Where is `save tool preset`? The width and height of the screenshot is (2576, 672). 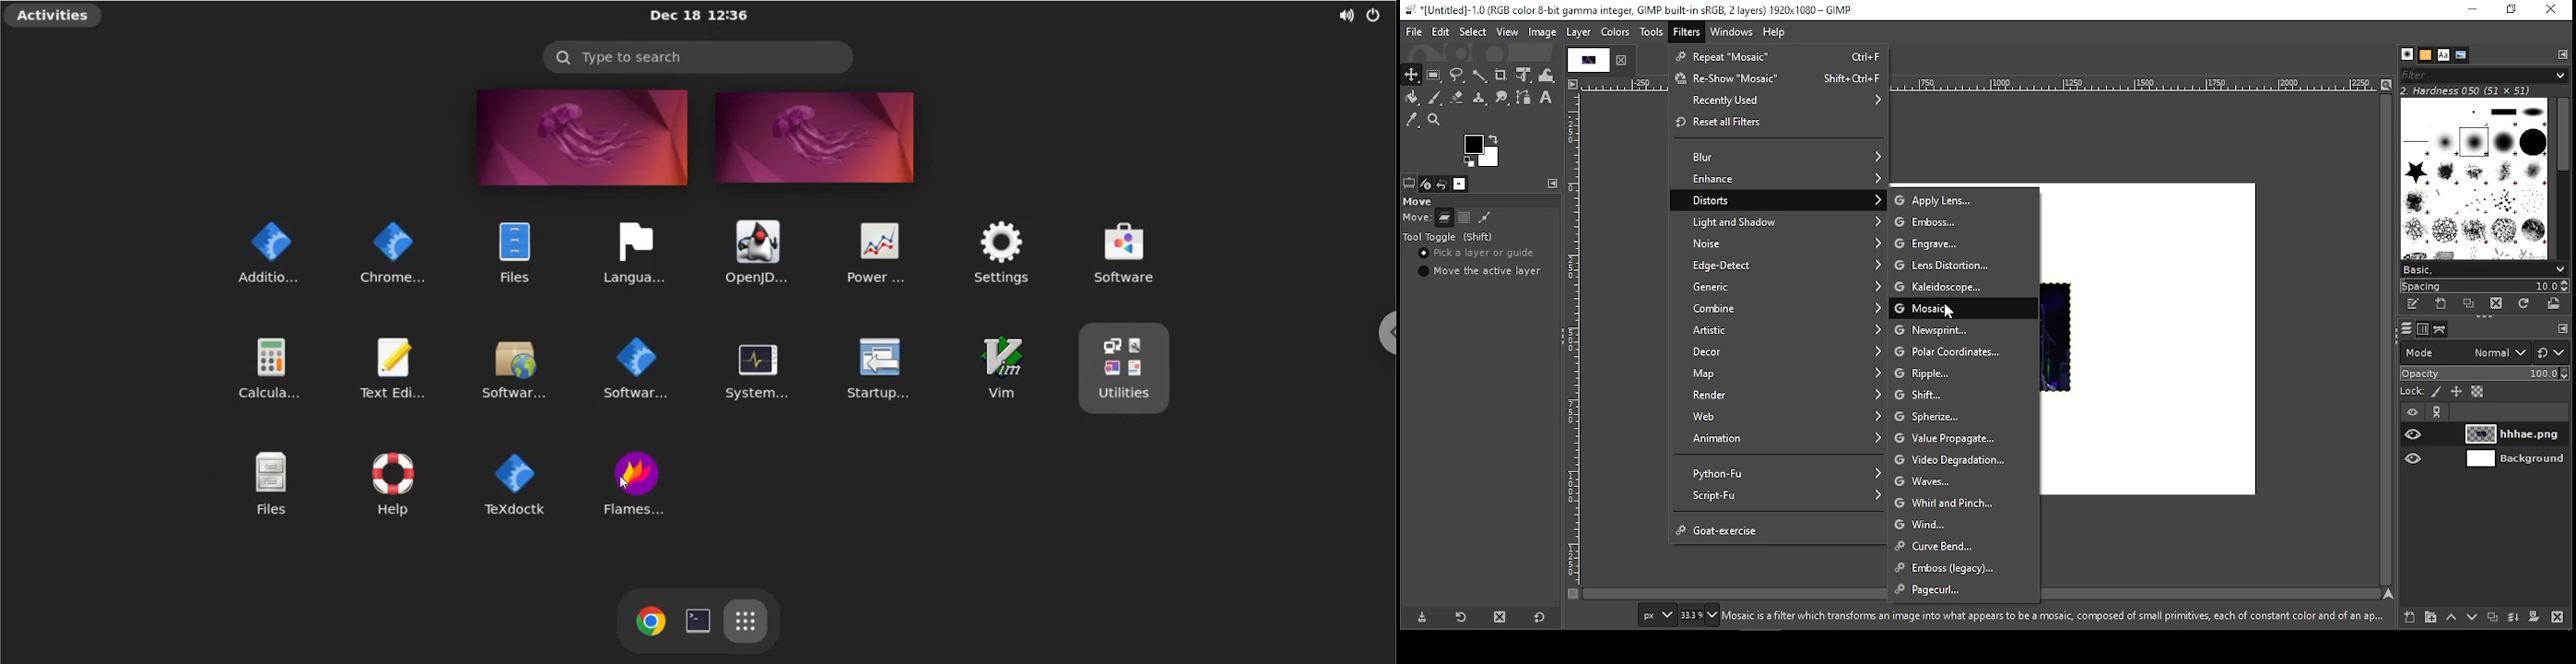 save tool preset is located at coordinates (1422, 617).